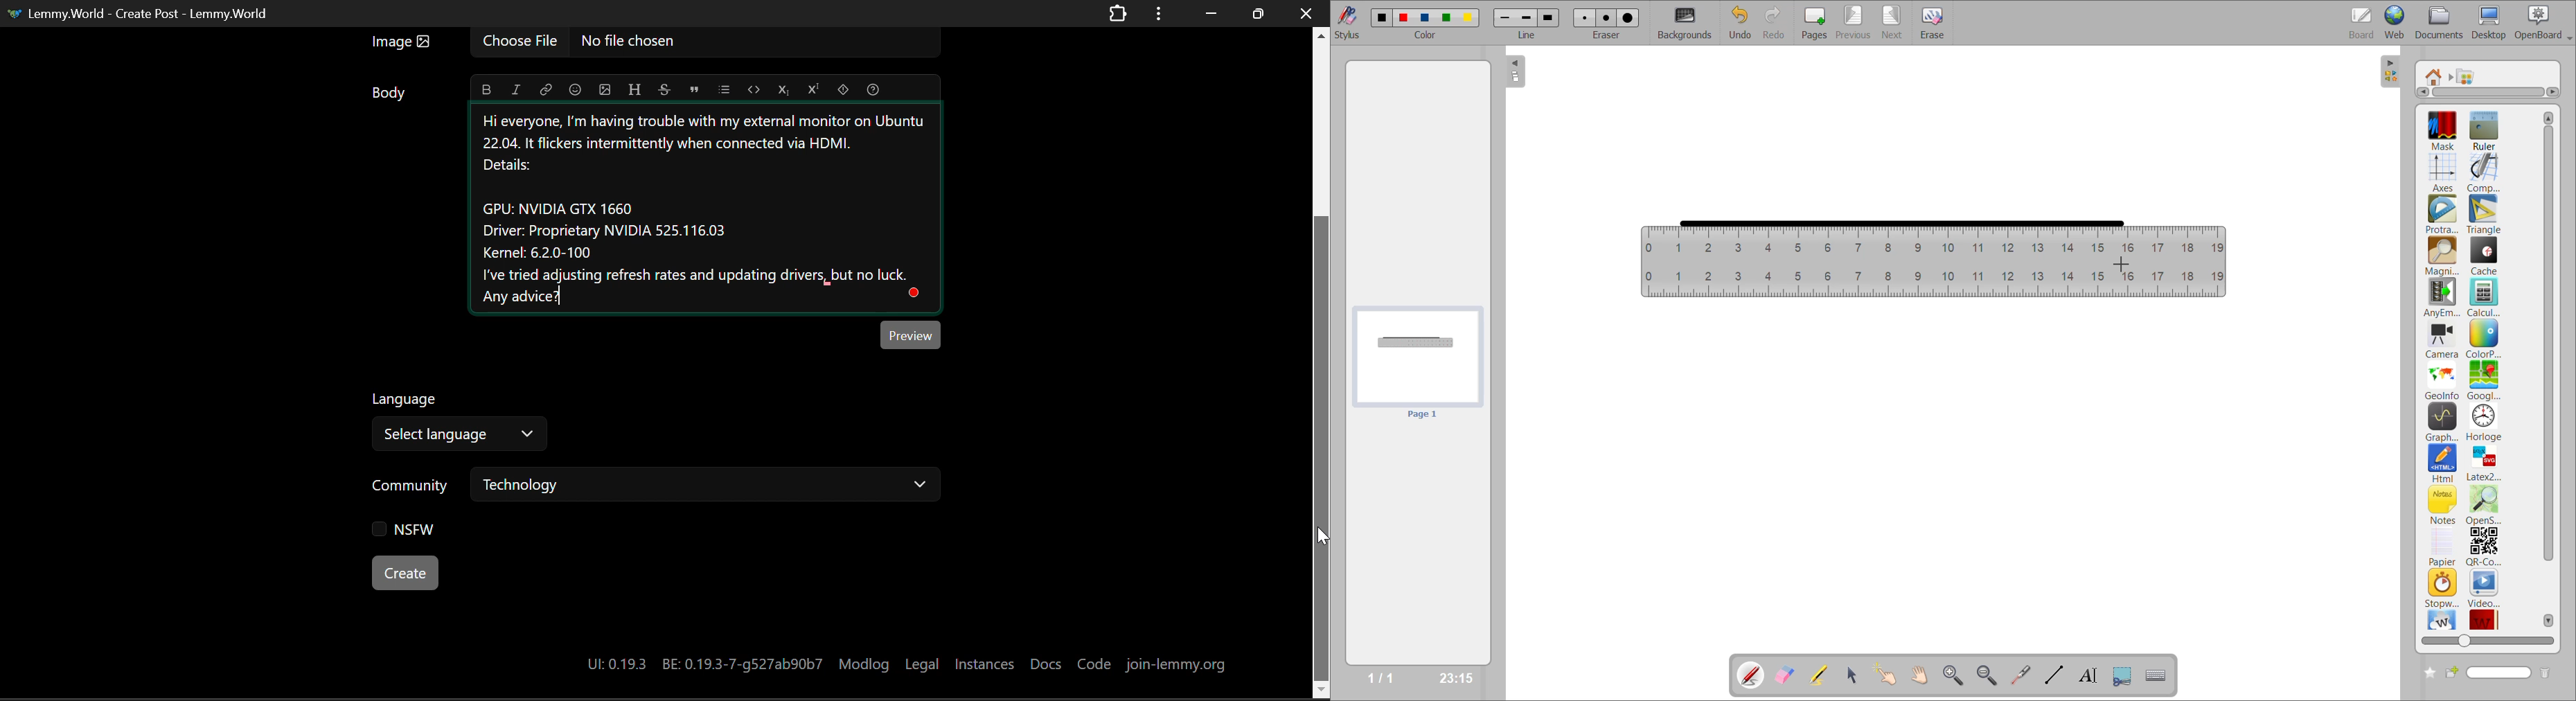 The height and width of the screenshot is (728, 2576). Describe the element at coordinates (2442, 256) in the screenshot. I see `magnifier` at that location.